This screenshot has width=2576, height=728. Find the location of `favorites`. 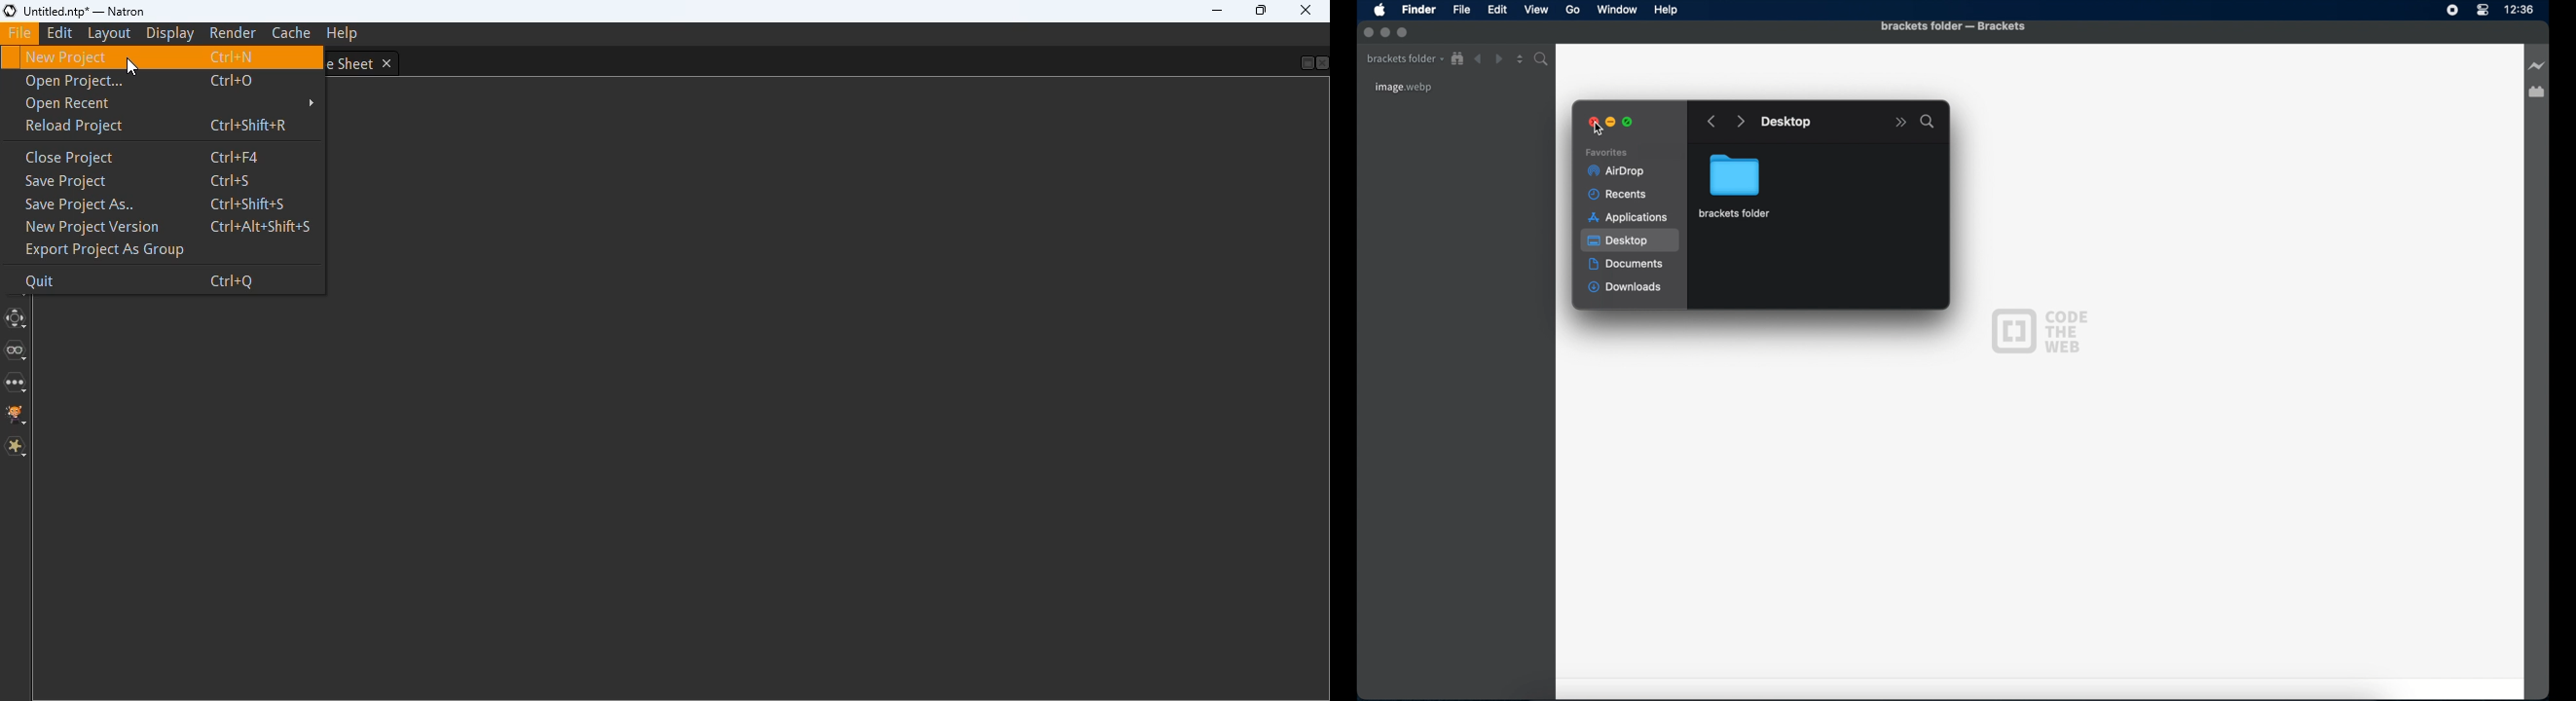

favorites is located at coordinates (1607, 153).